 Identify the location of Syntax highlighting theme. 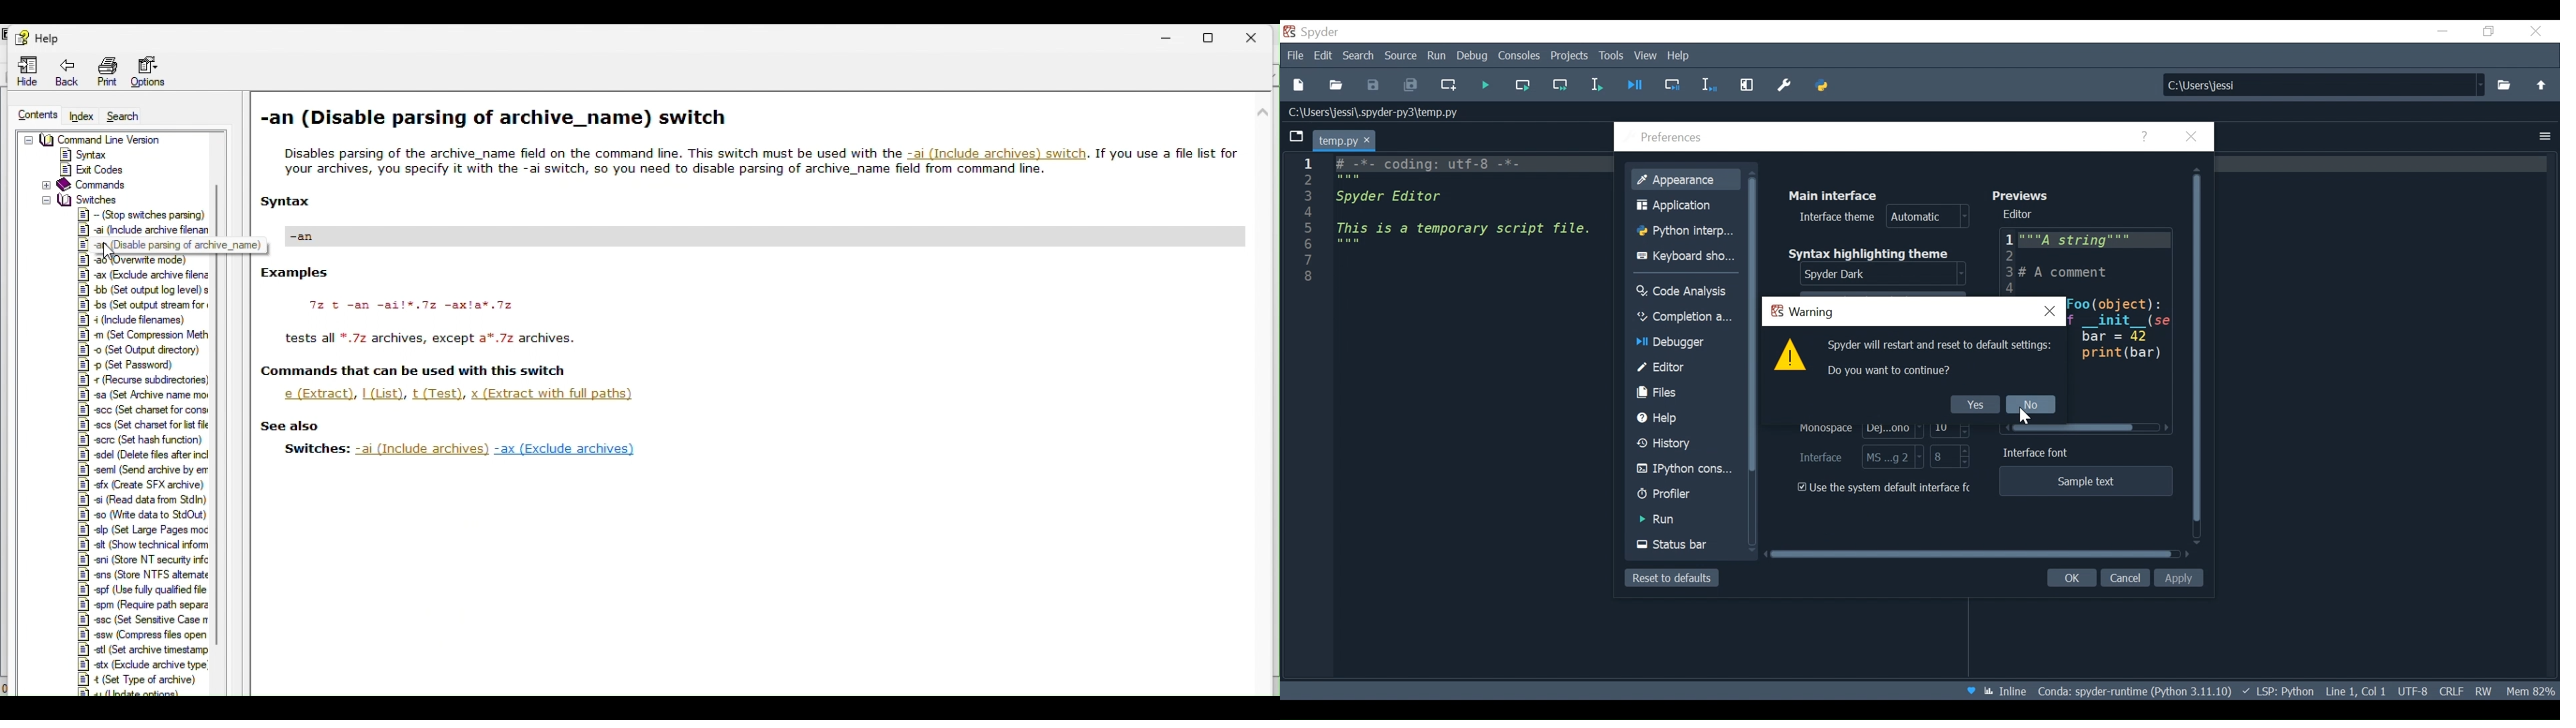
(1870, 253).